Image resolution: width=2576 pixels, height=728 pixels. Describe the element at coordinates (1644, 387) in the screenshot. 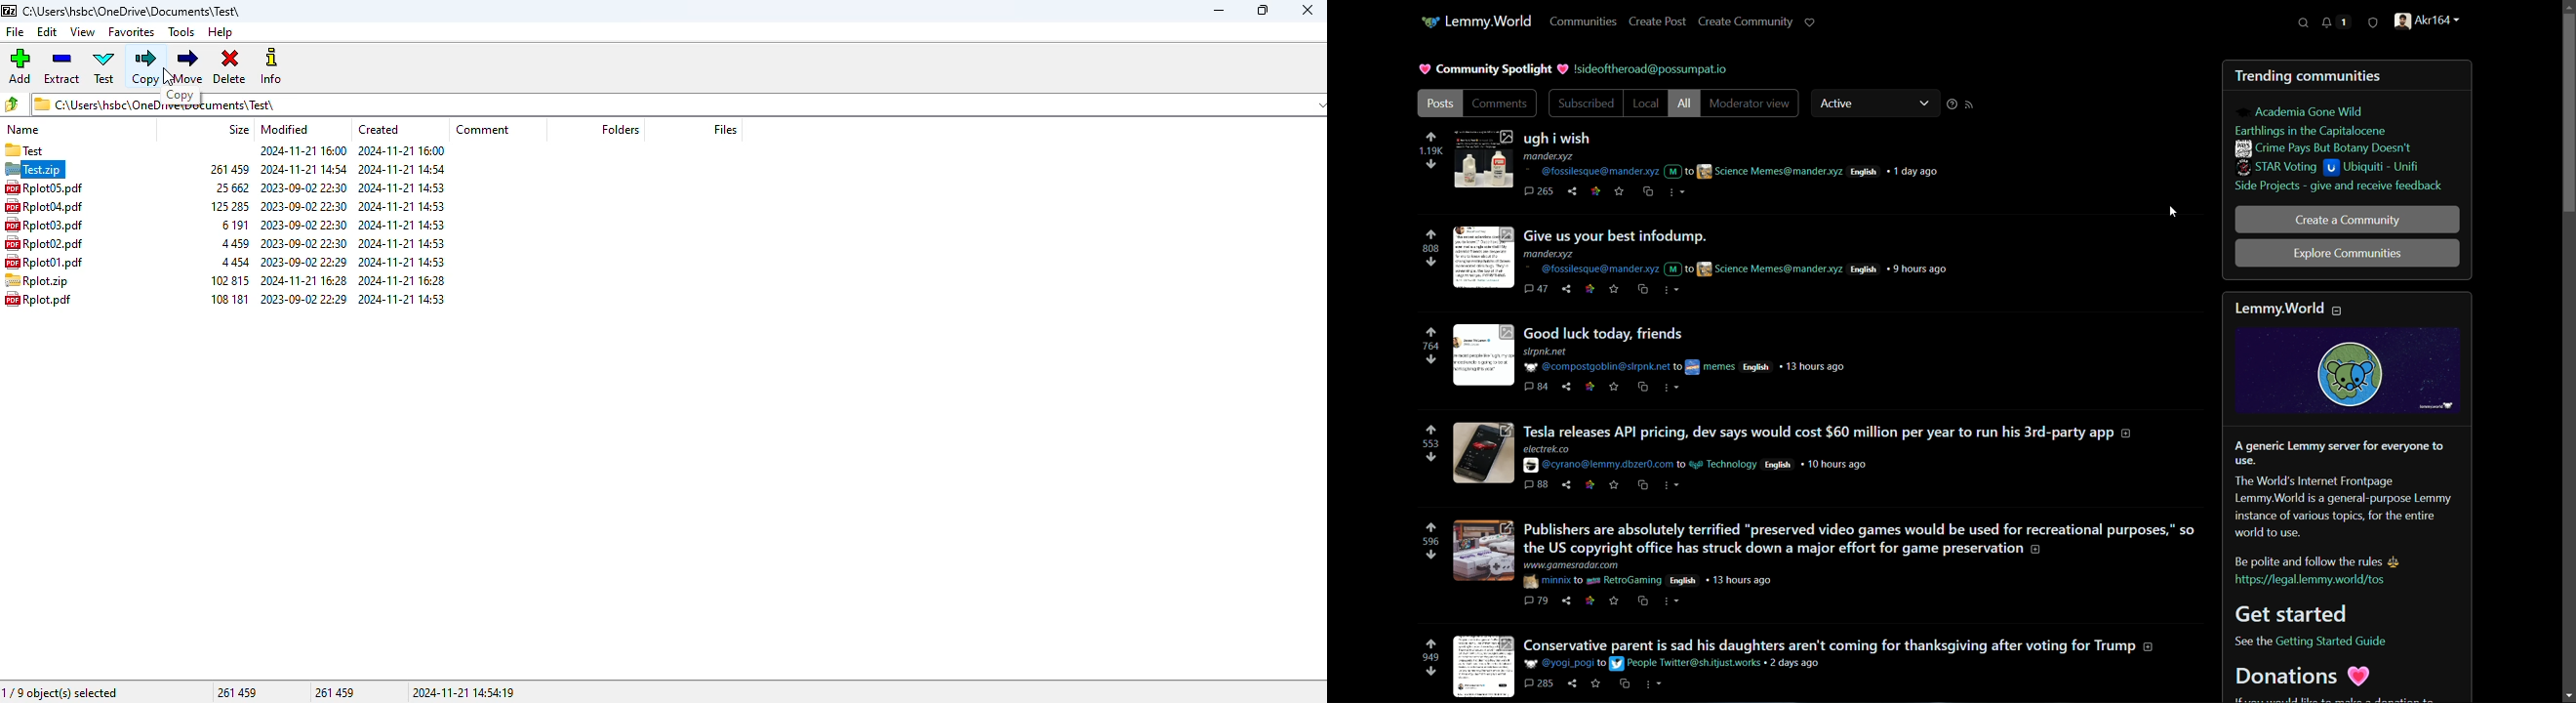

I see `cross psot` at that location.